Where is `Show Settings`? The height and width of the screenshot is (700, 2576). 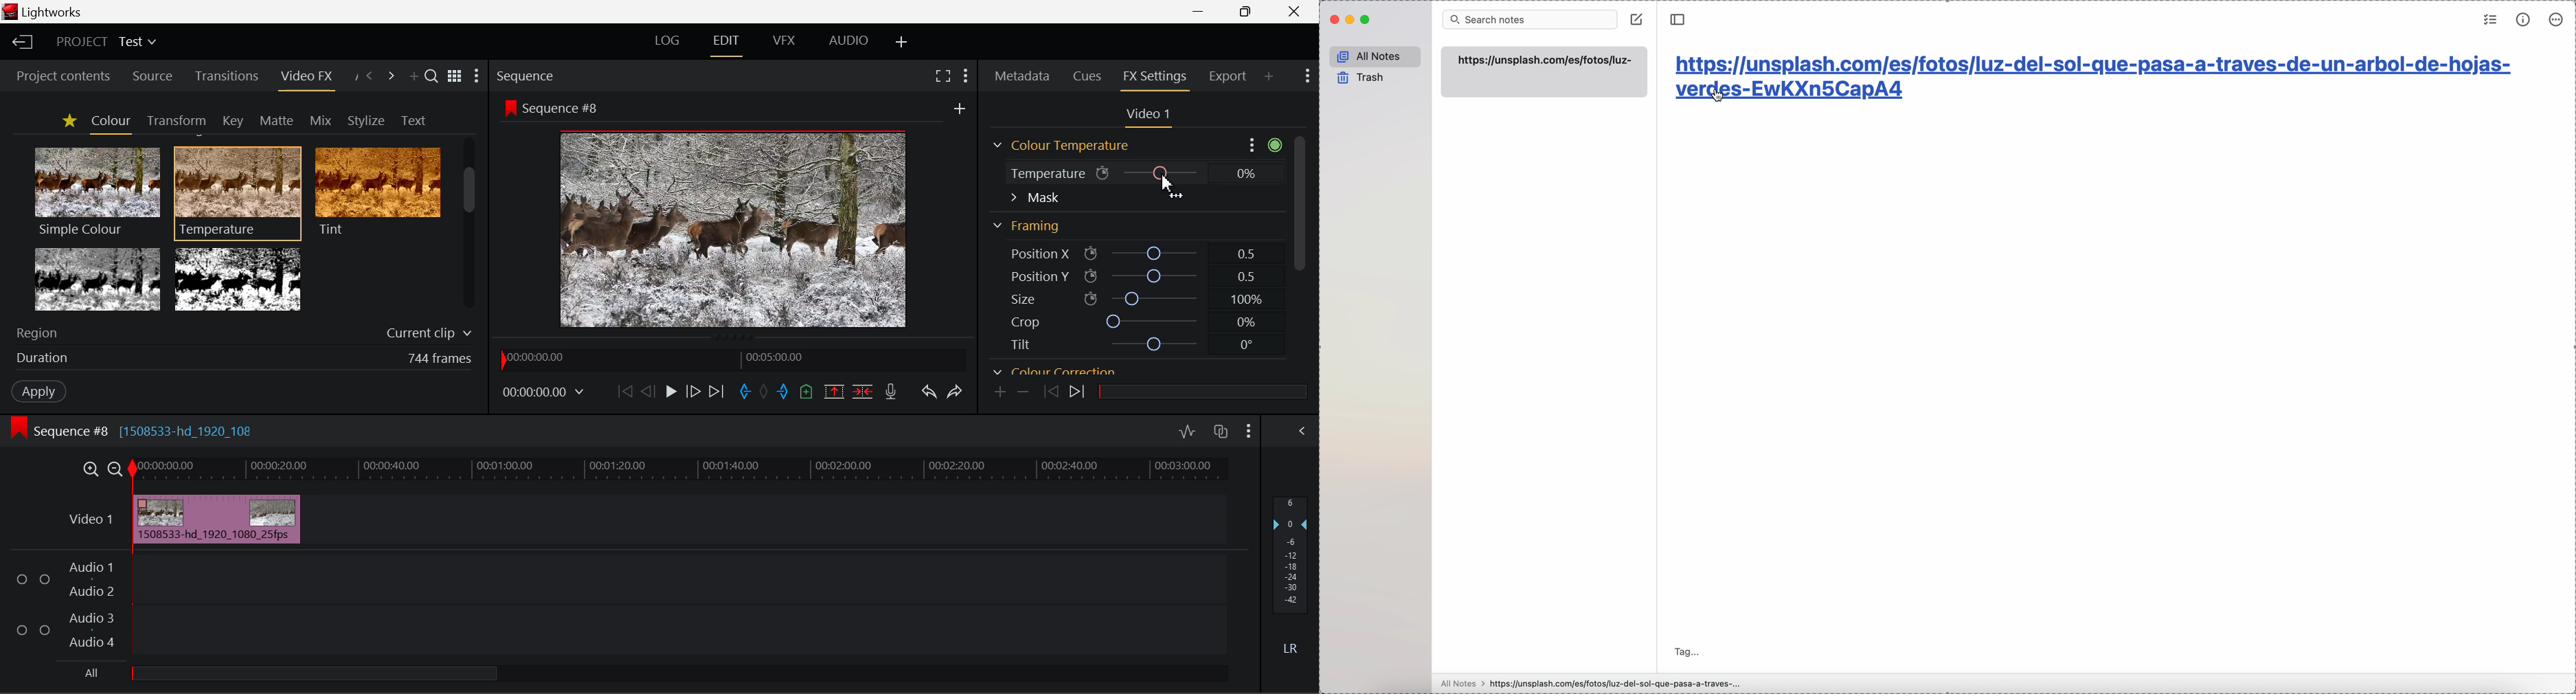 Show Settings is located at coordinates (964, 77).